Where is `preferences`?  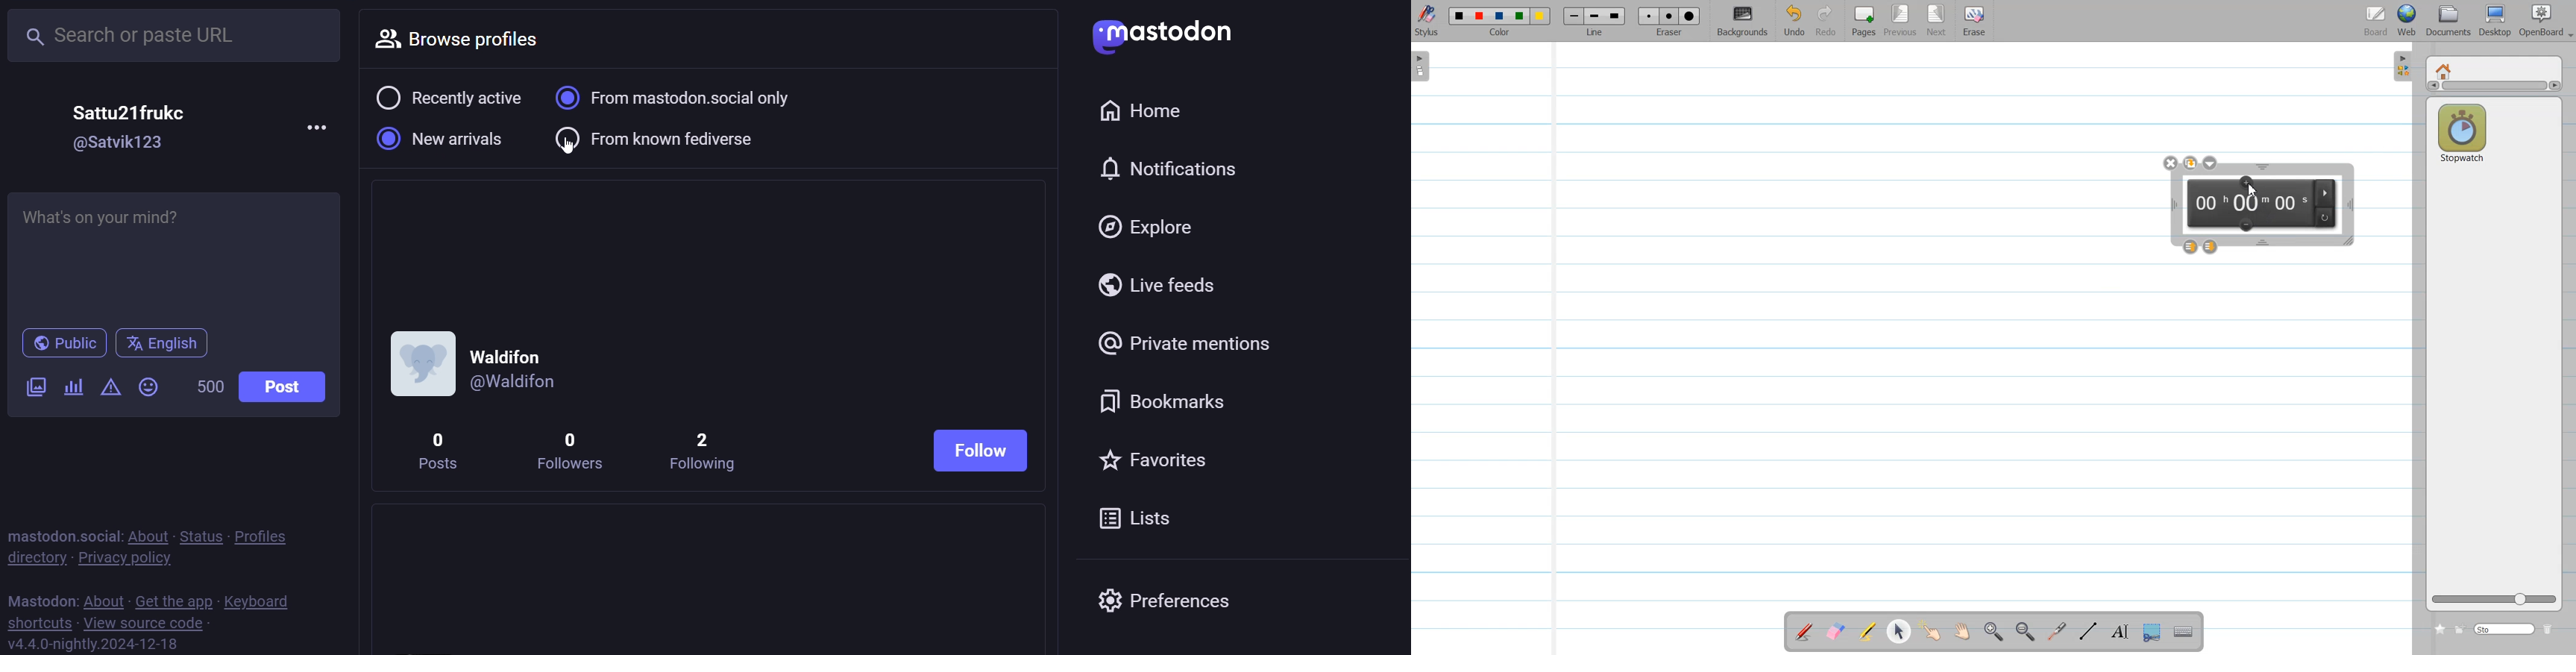
preferences is located at coordinates (1174, 602).